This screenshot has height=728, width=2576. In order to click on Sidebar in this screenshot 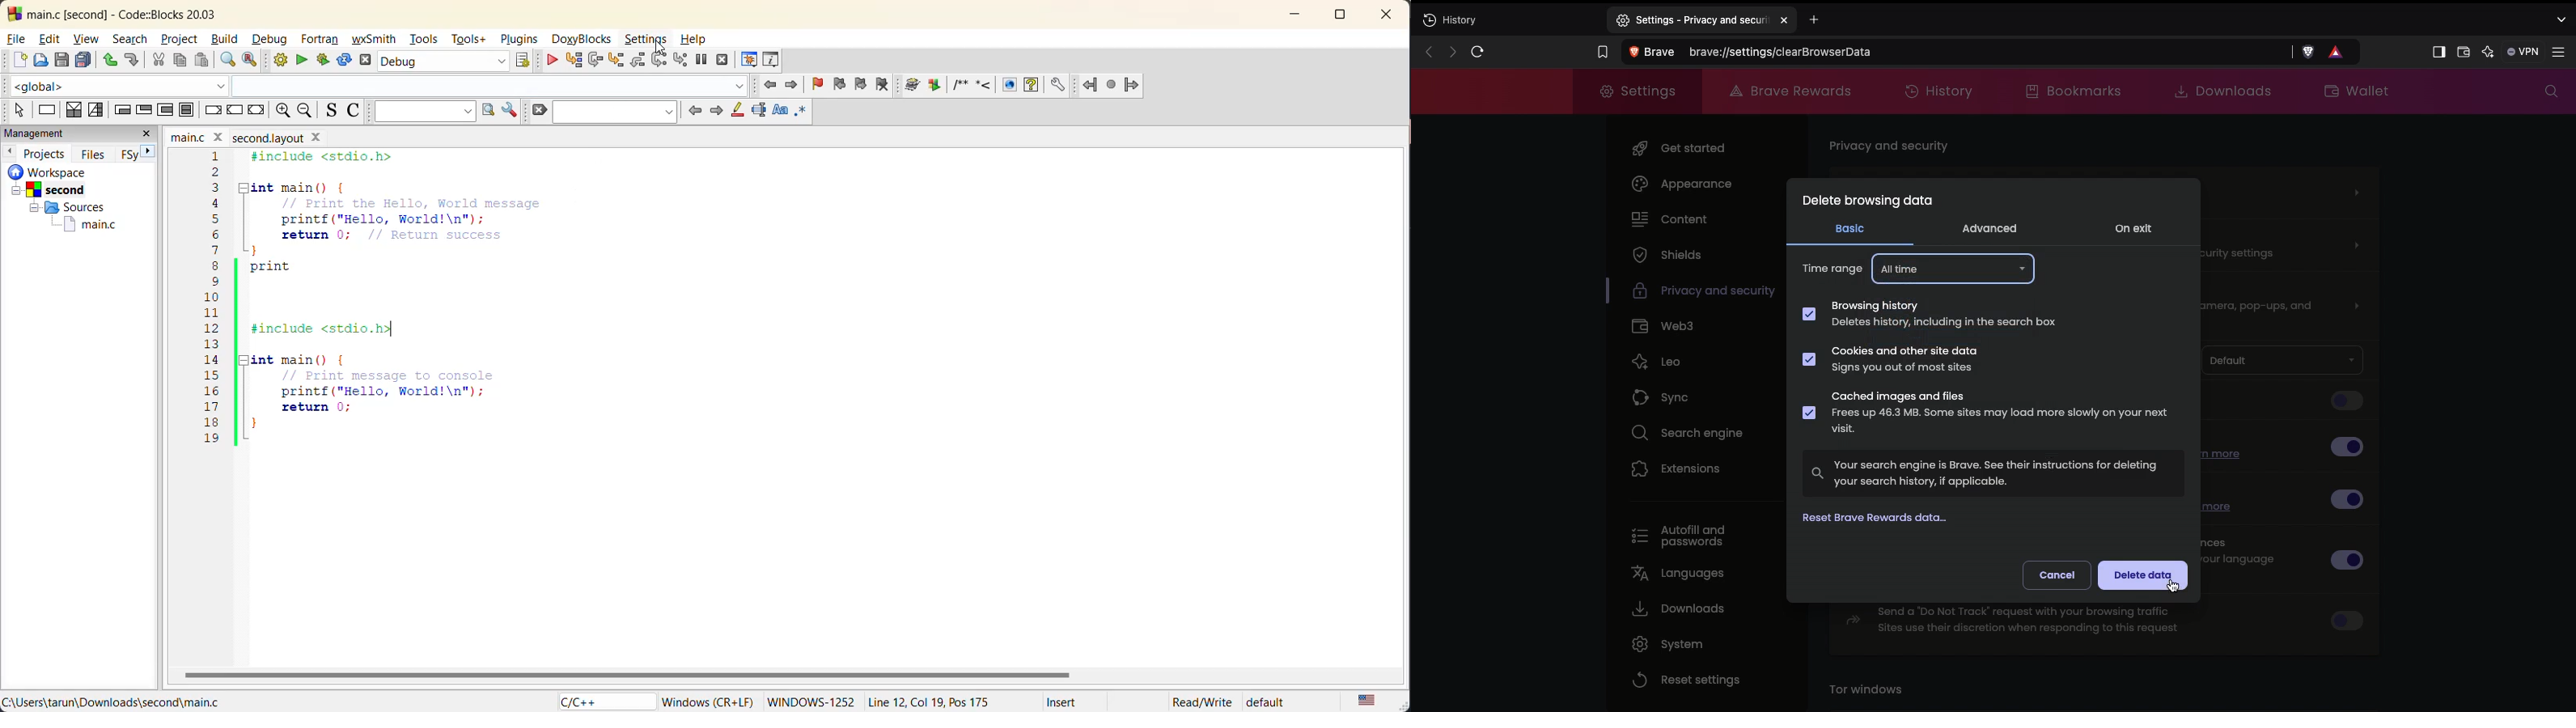, I will do `click(2437, 52)`.